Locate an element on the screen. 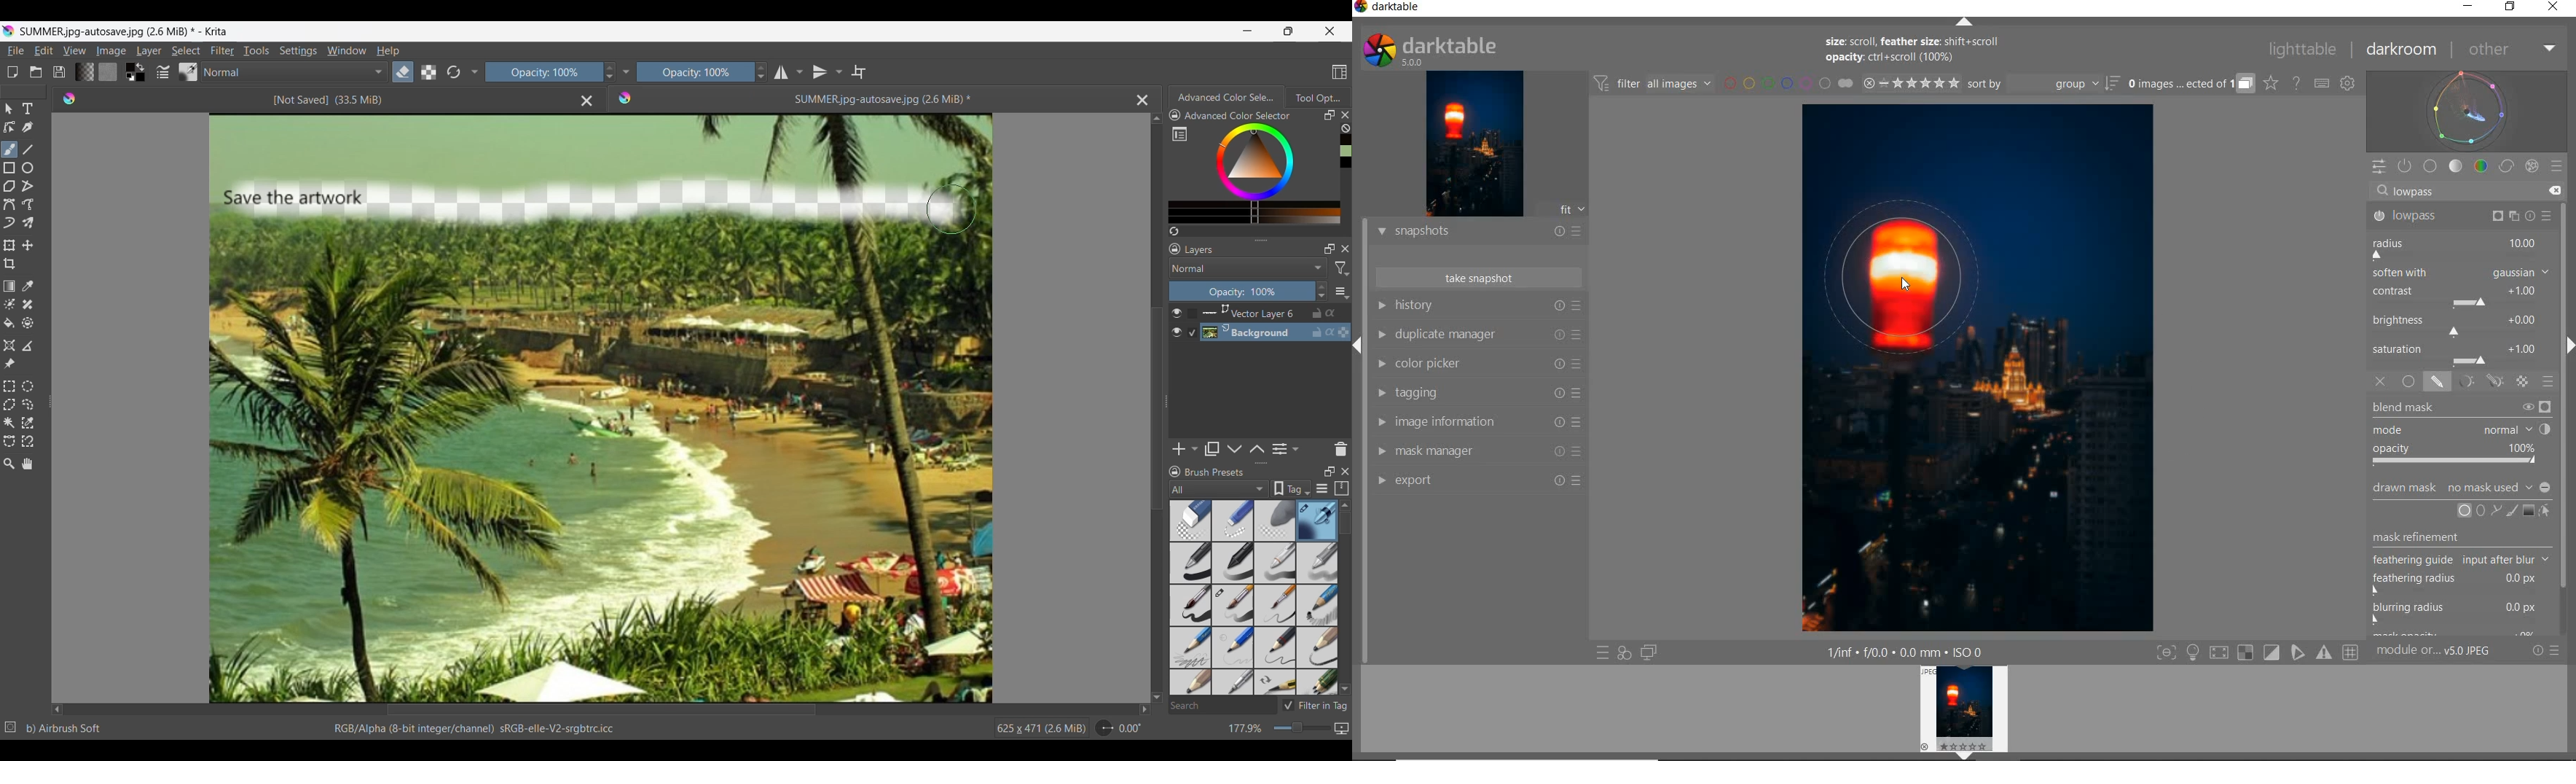 The height and width of the screenshot is (784, 2576). MASK REFINEMENT is located at coordinates (2465, 582).